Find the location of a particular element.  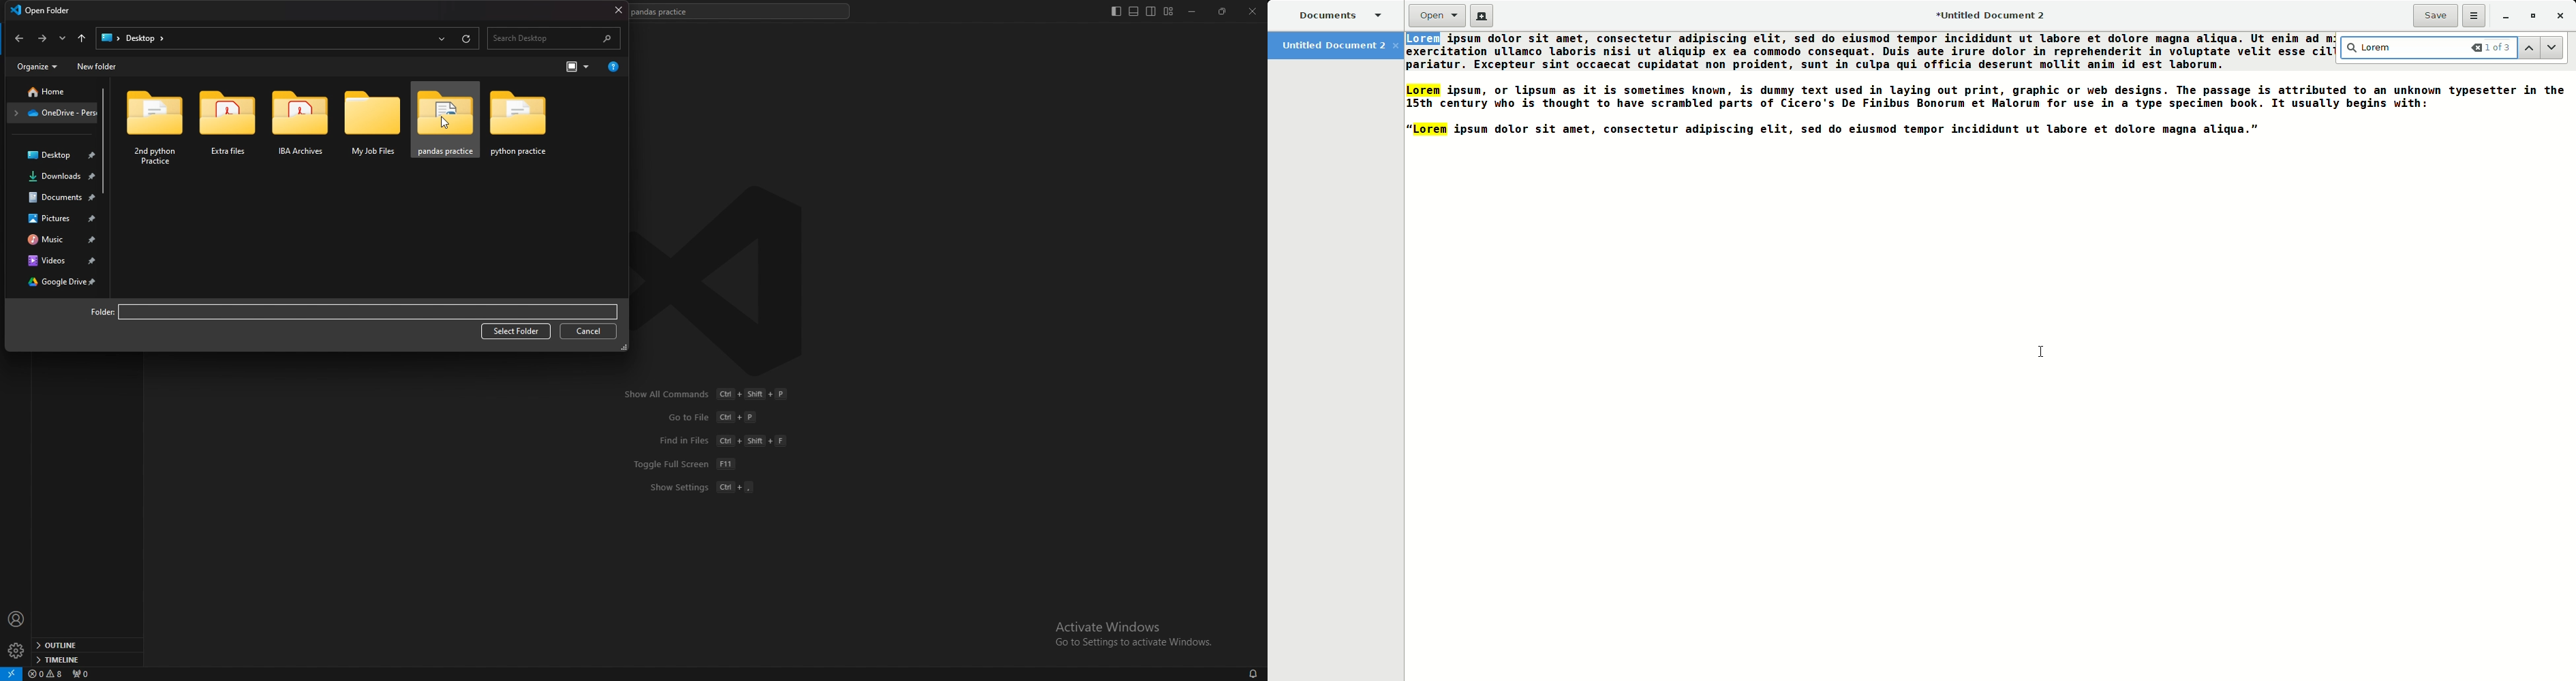

recent is located at coordinates (442, 37).